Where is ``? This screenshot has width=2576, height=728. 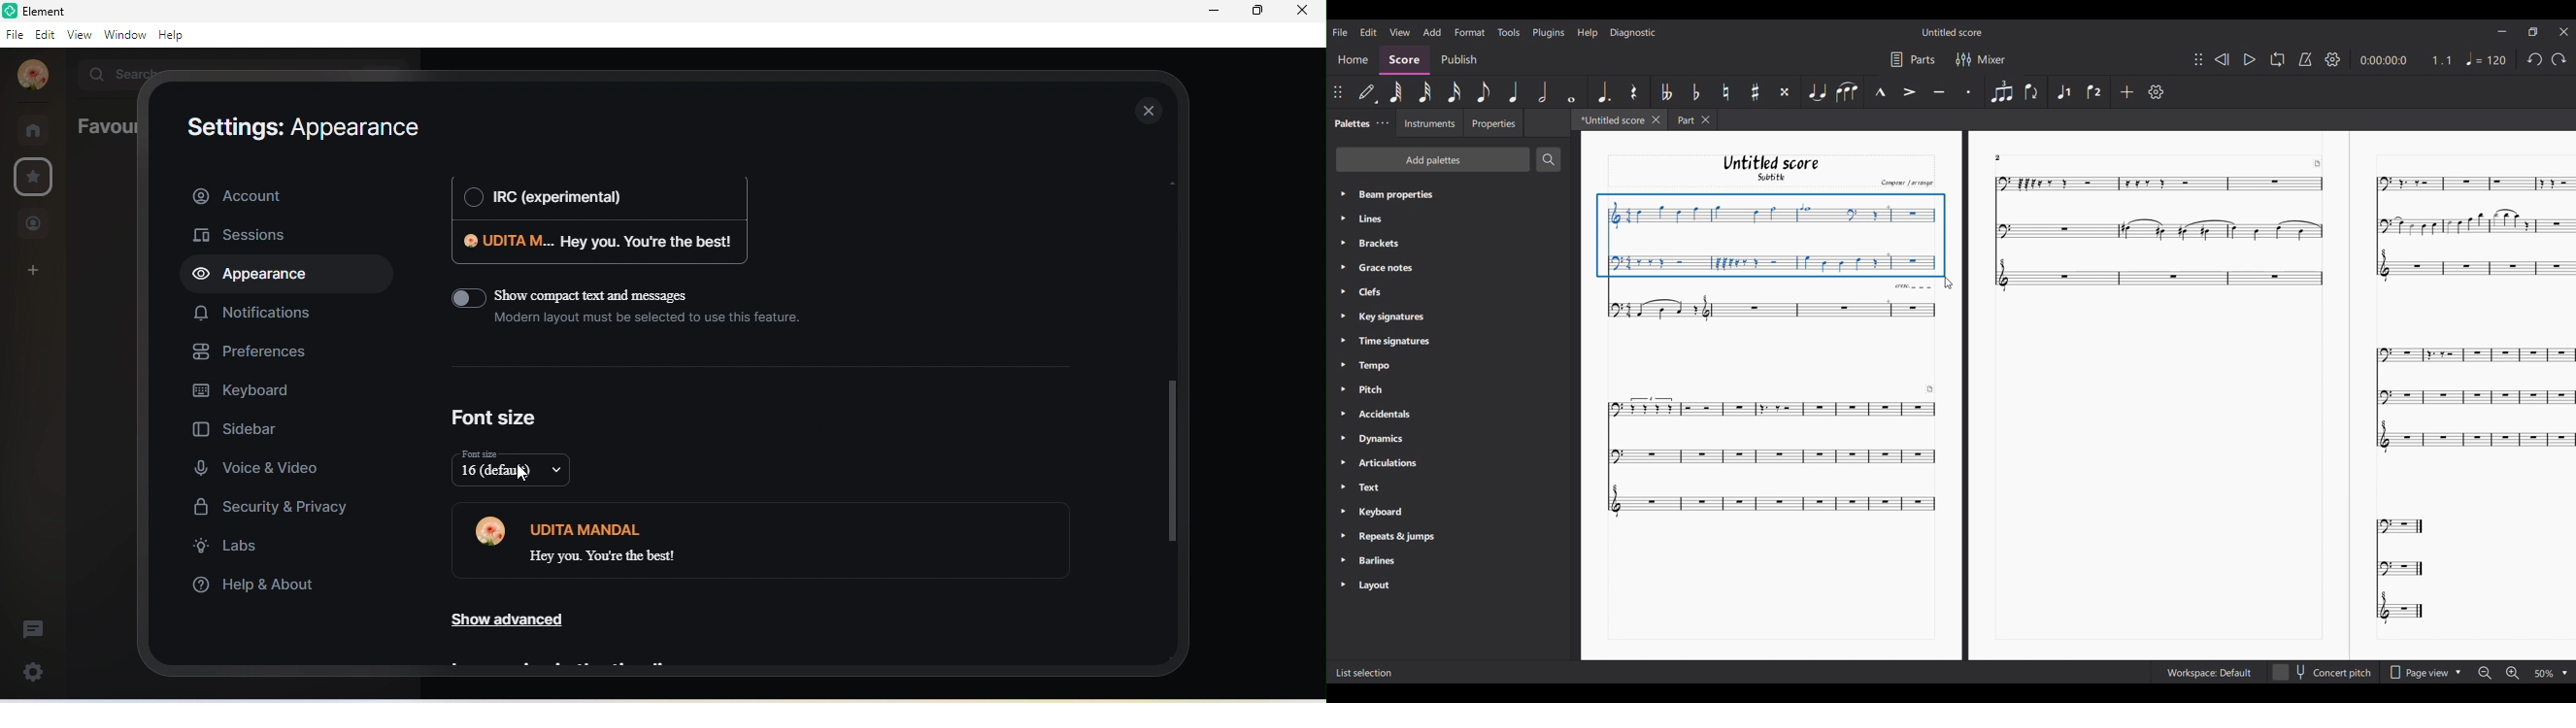
 is located at coordinates (2400, 567).